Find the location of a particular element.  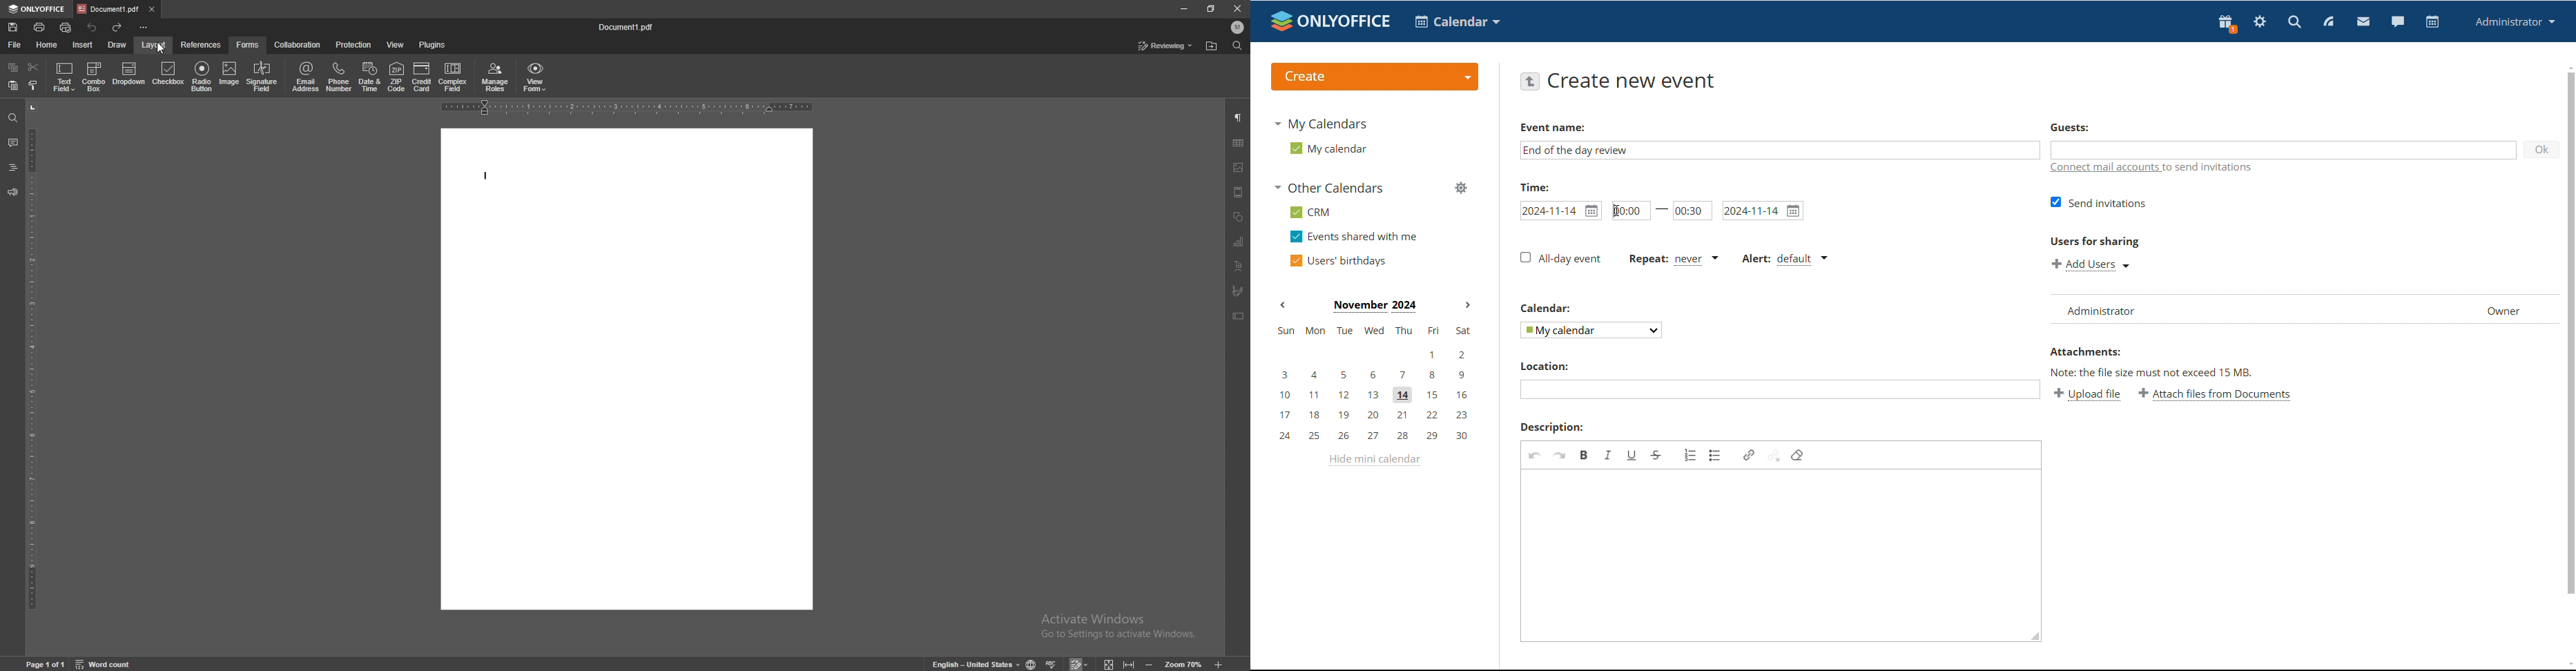

profile is located at coordinates (1239, 27).